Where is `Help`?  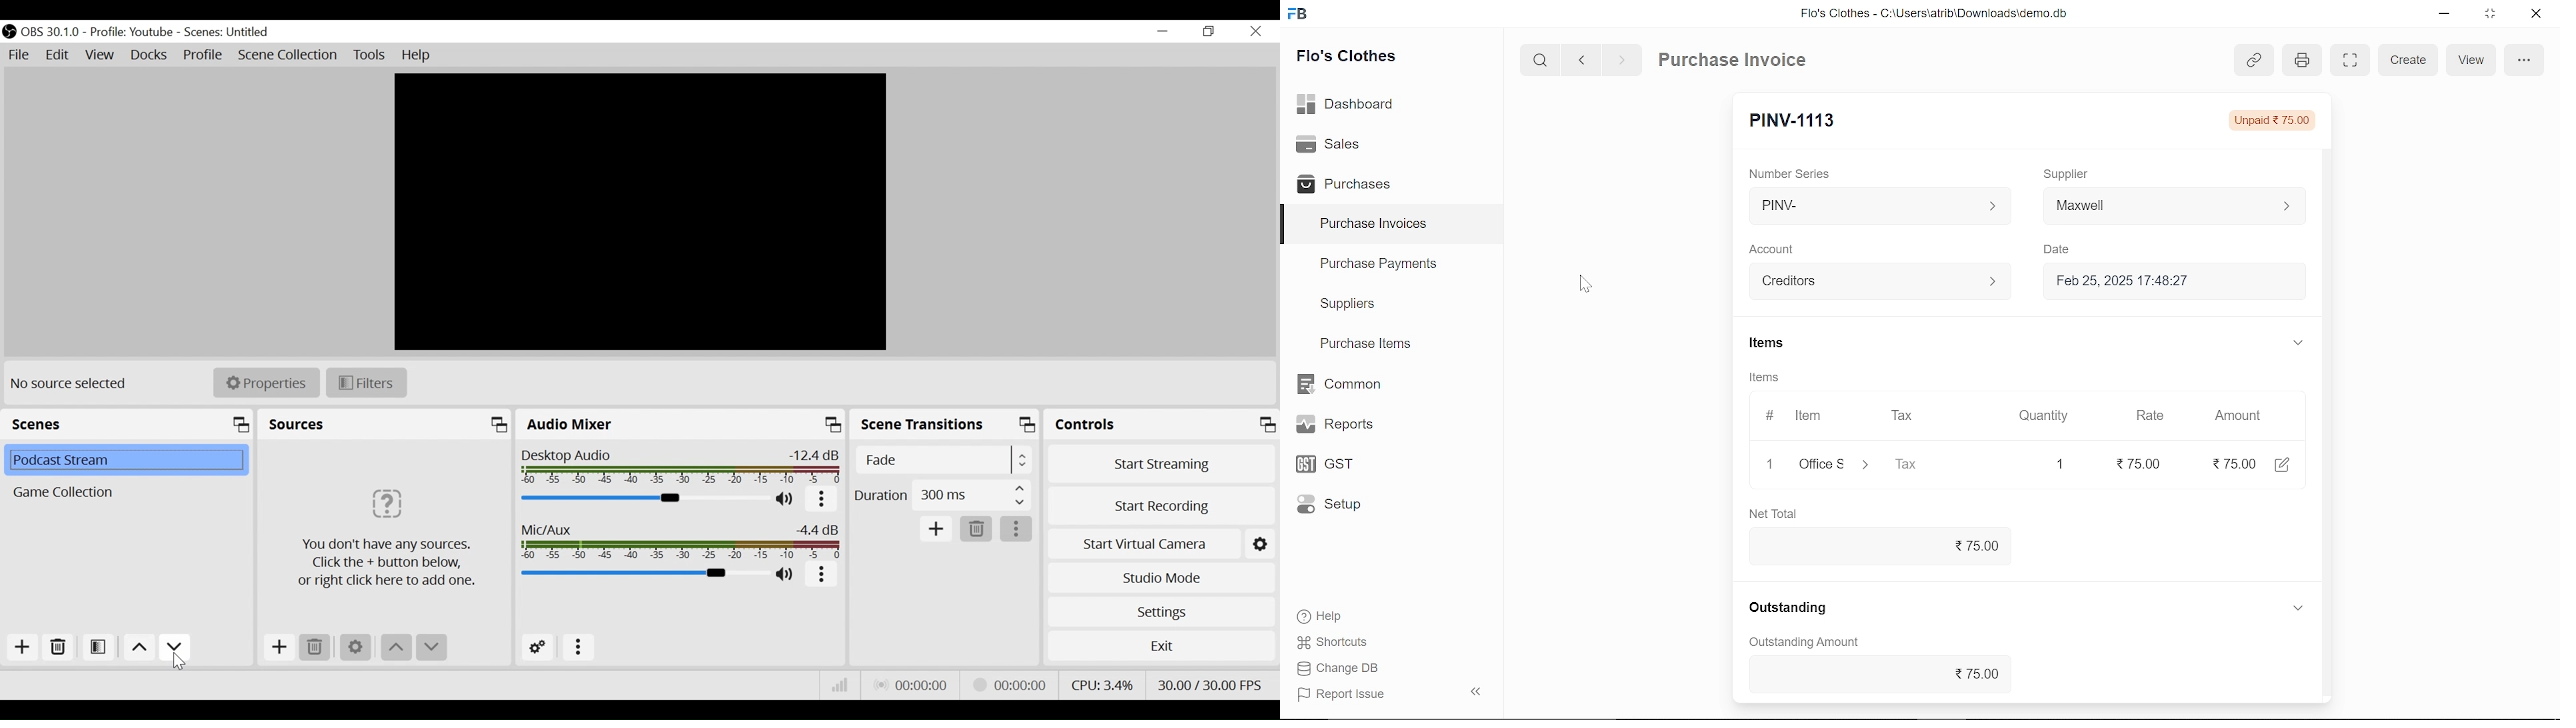 Help is located at coordinates (1322, 616).